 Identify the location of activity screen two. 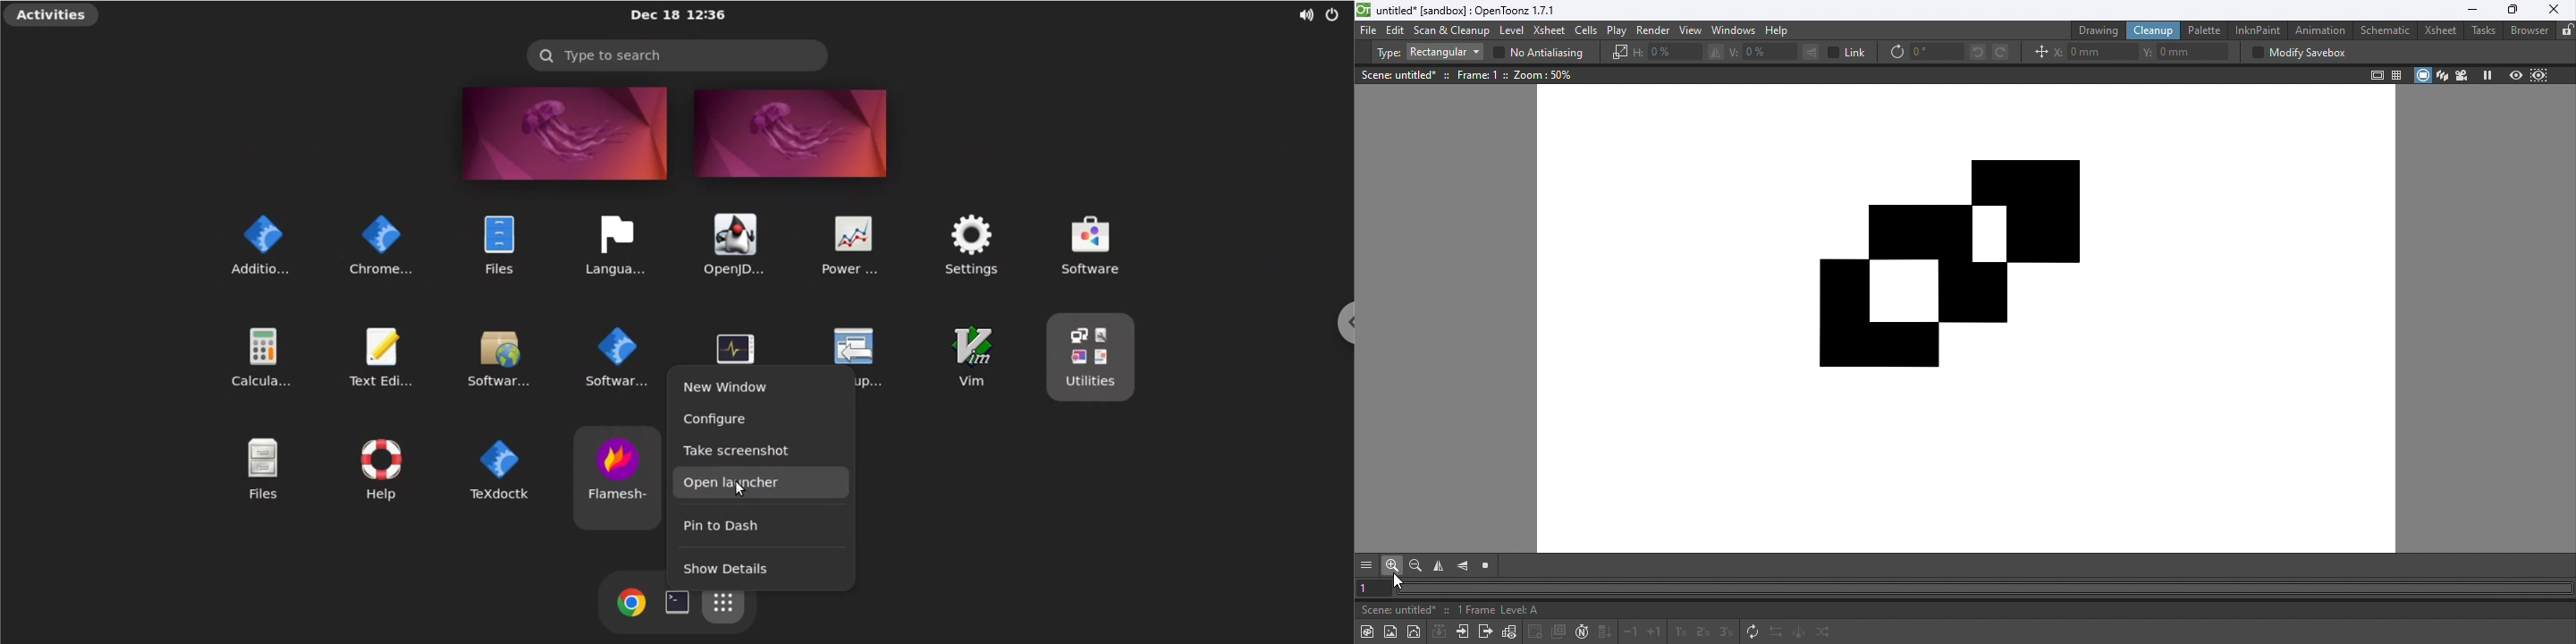
(793, 134).